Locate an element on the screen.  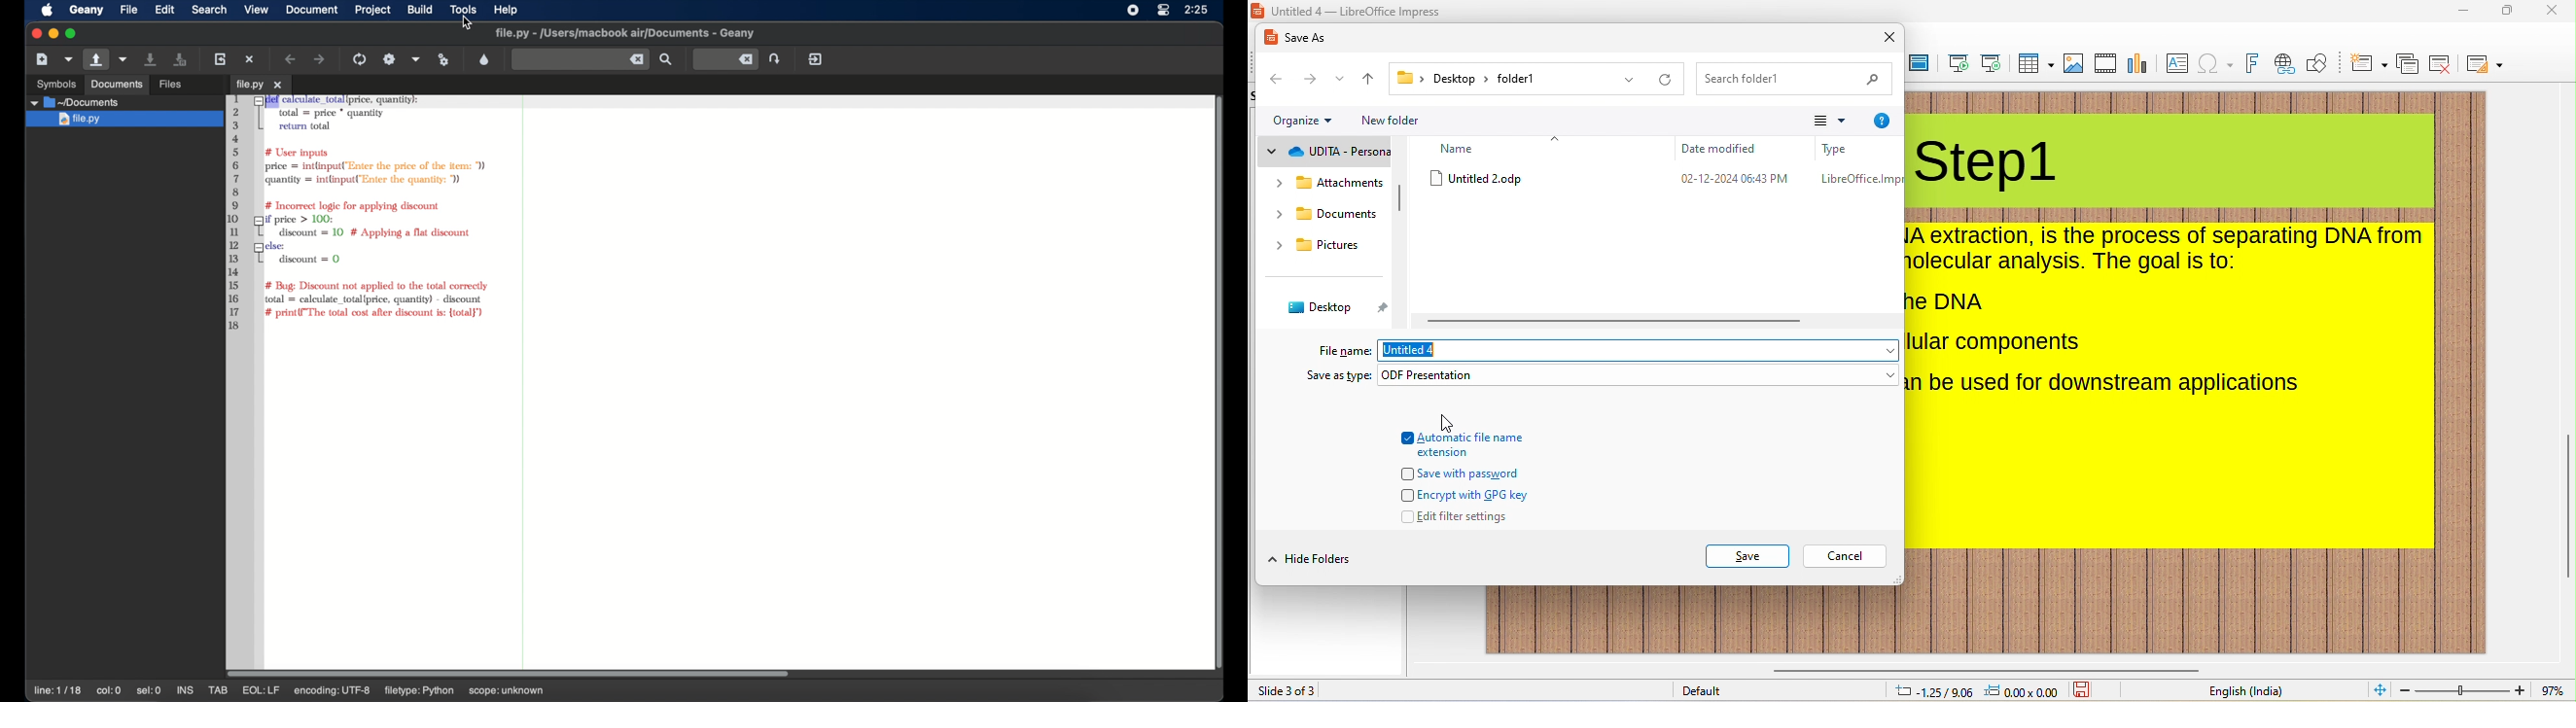
chart is located at coordinates (2139, 63).